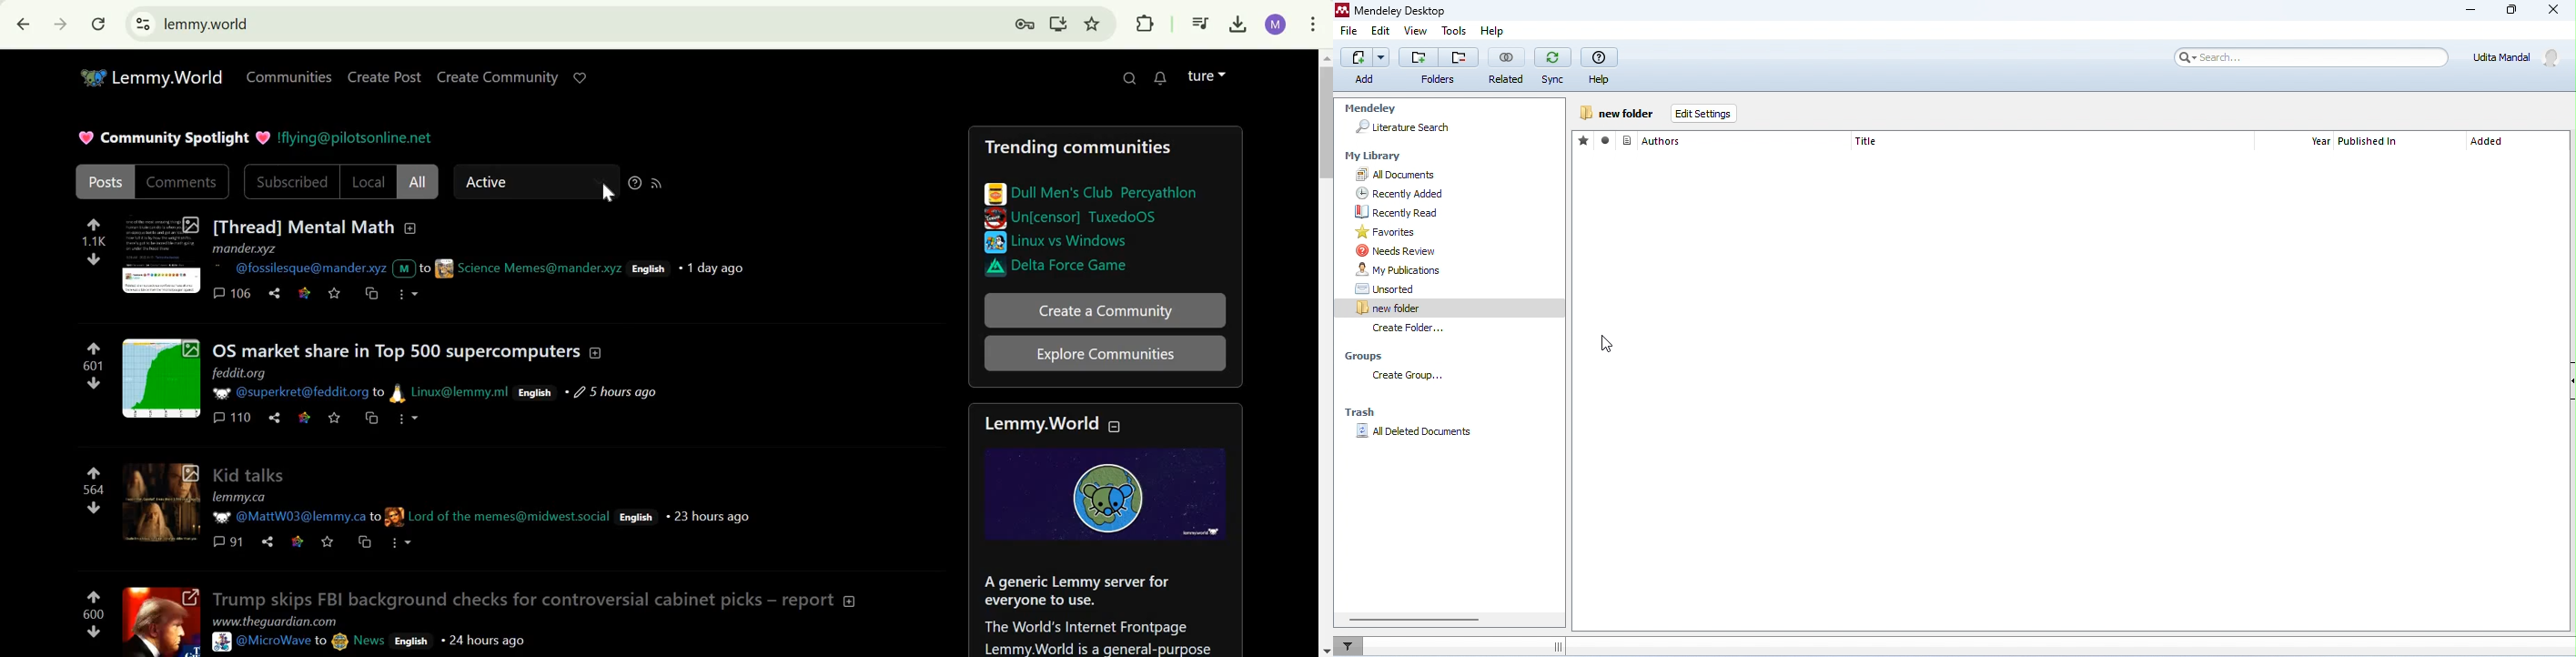  Describe the element at coordinates (1097, 635) in the screenshot. I see `The world's internet frontpage Lemmy.World is a general-purpose` at that location.